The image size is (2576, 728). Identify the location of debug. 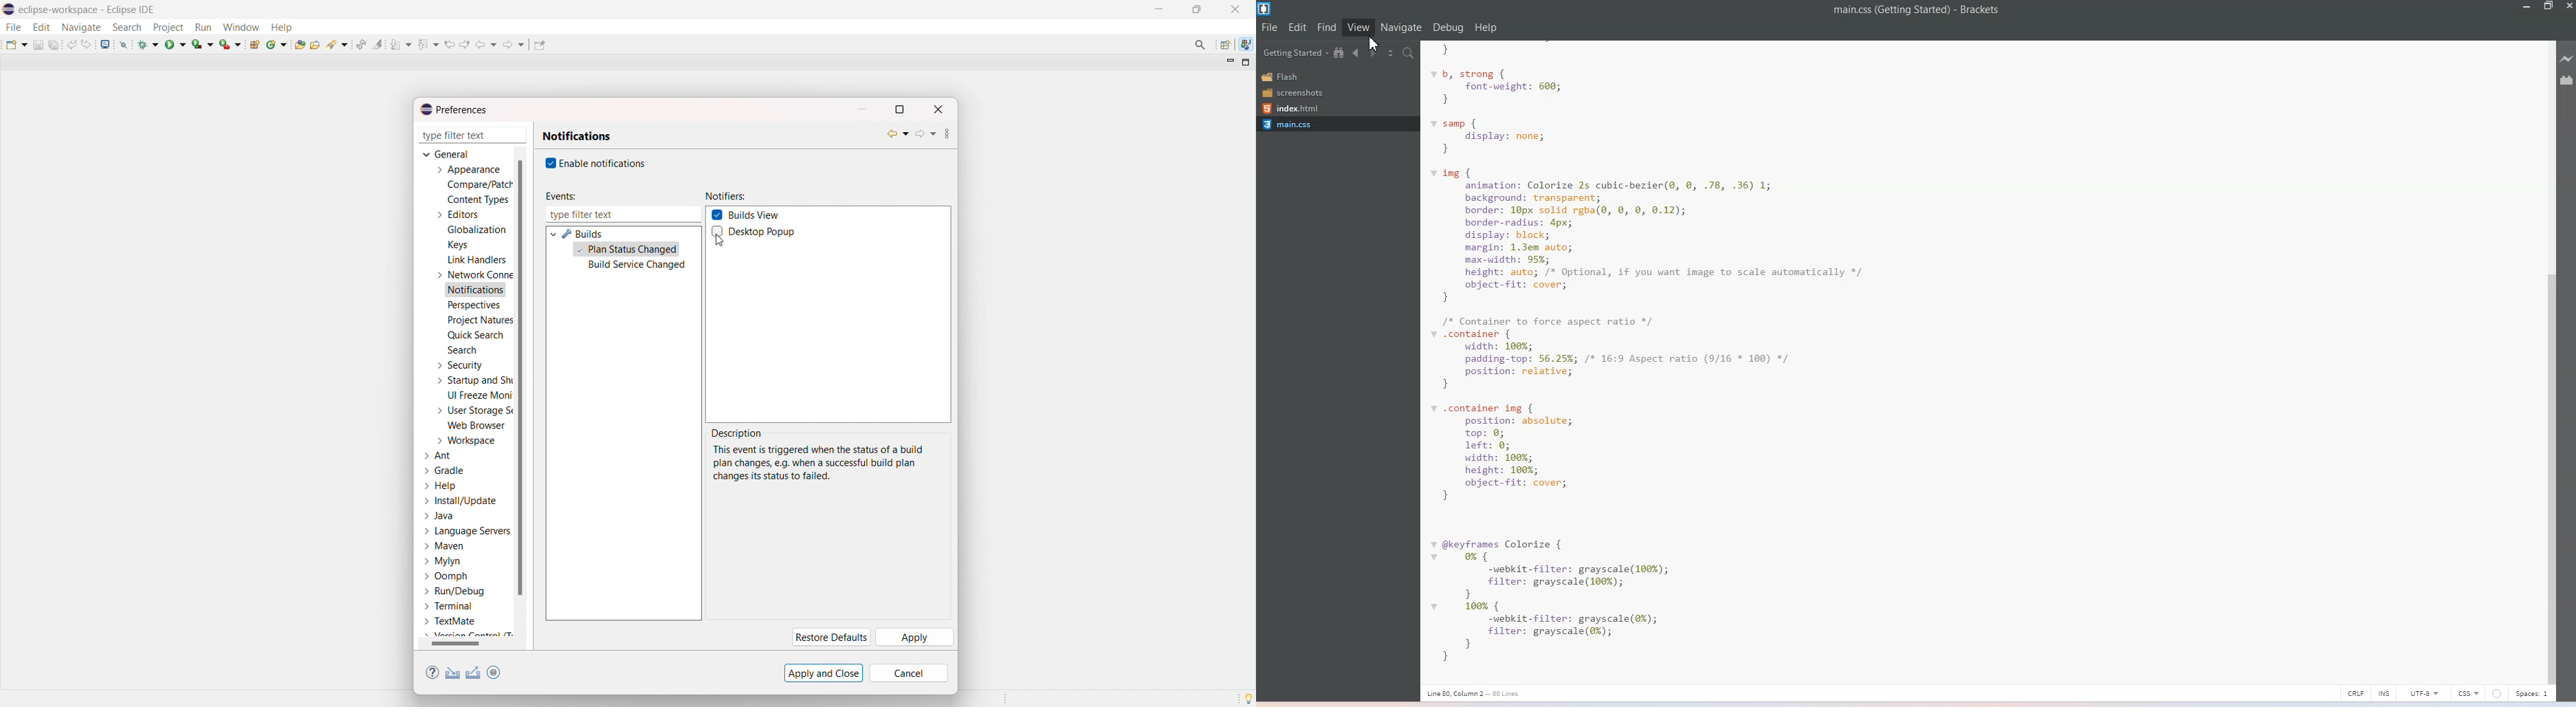
(149, 44).